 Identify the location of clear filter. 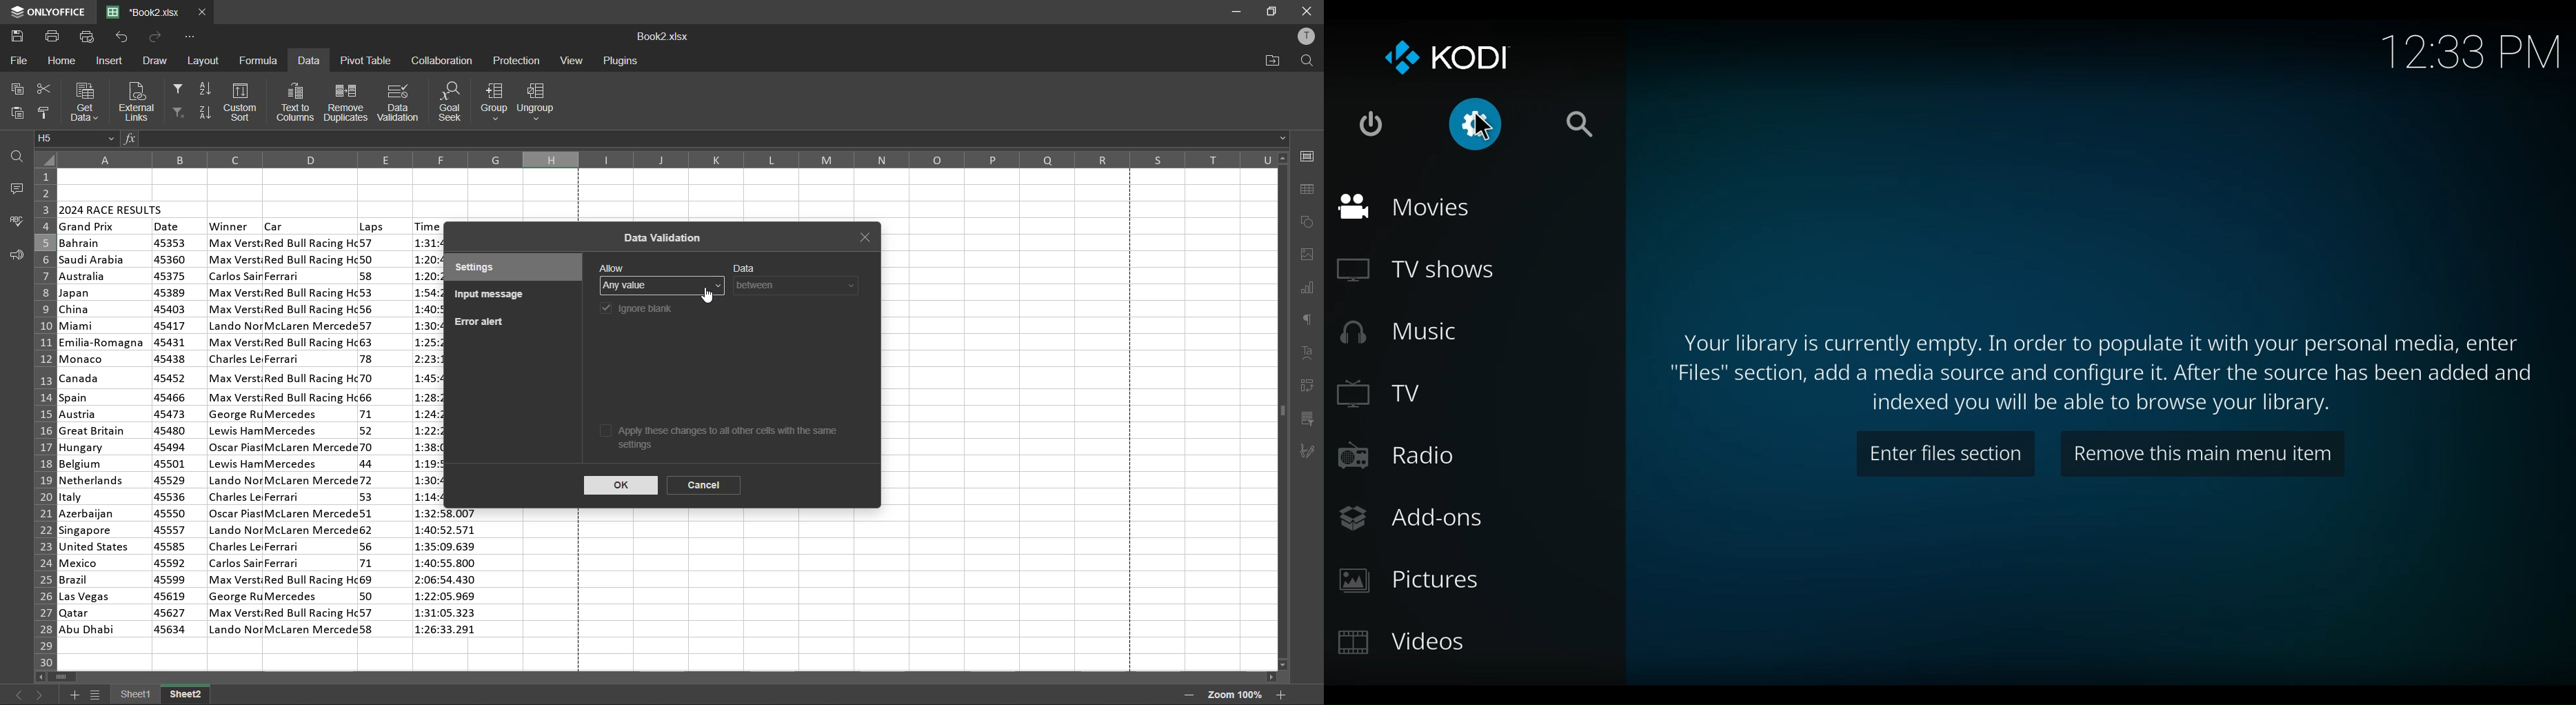
(178, 113).